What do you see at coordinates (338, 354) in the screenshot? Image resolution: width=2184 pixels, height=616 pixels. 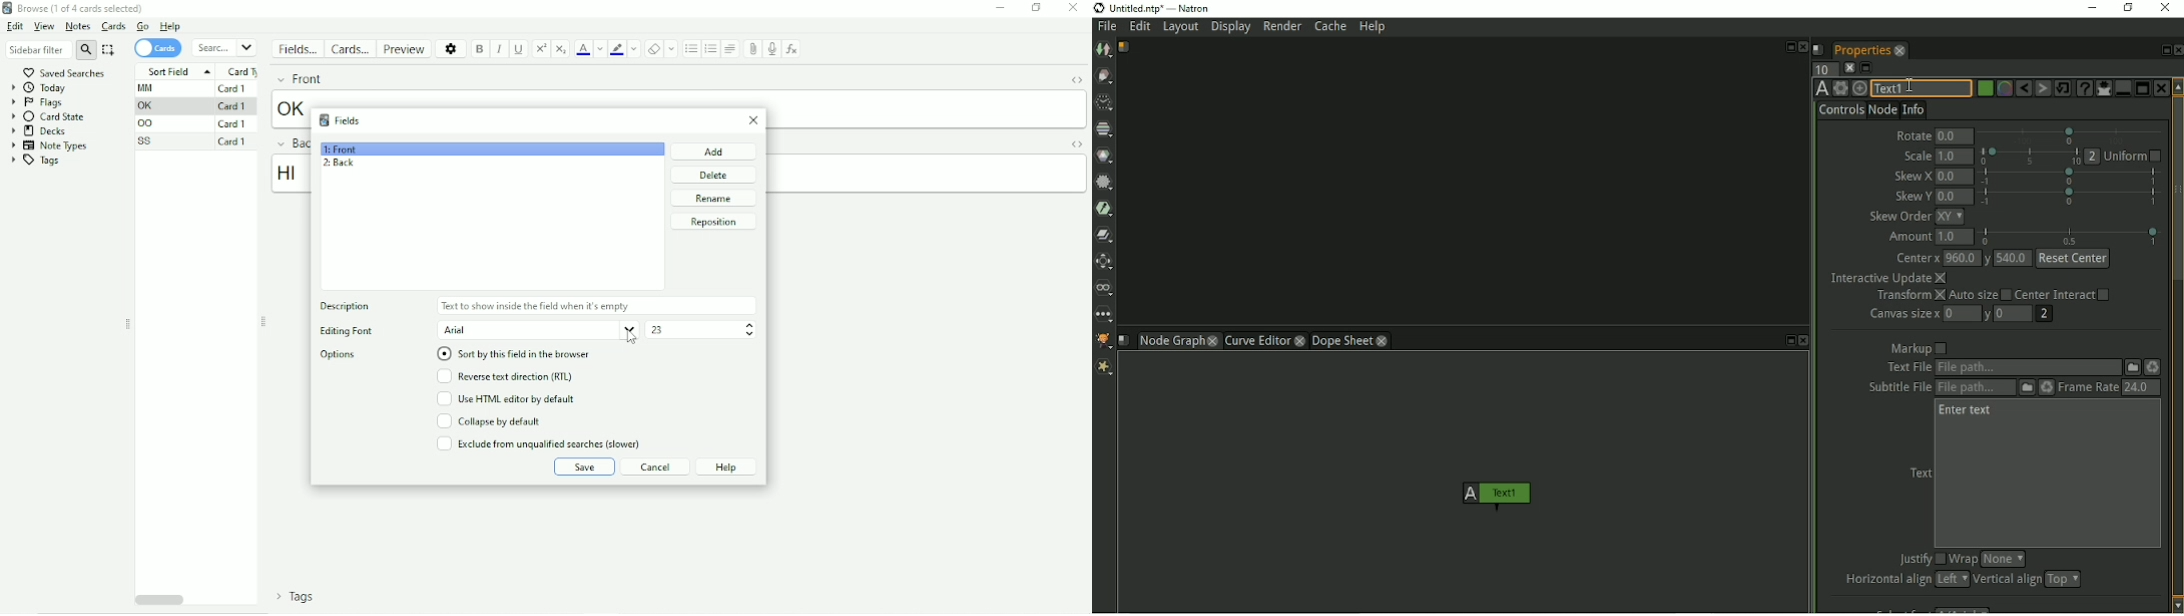 I see `Options` at bounding box center [338, 354].